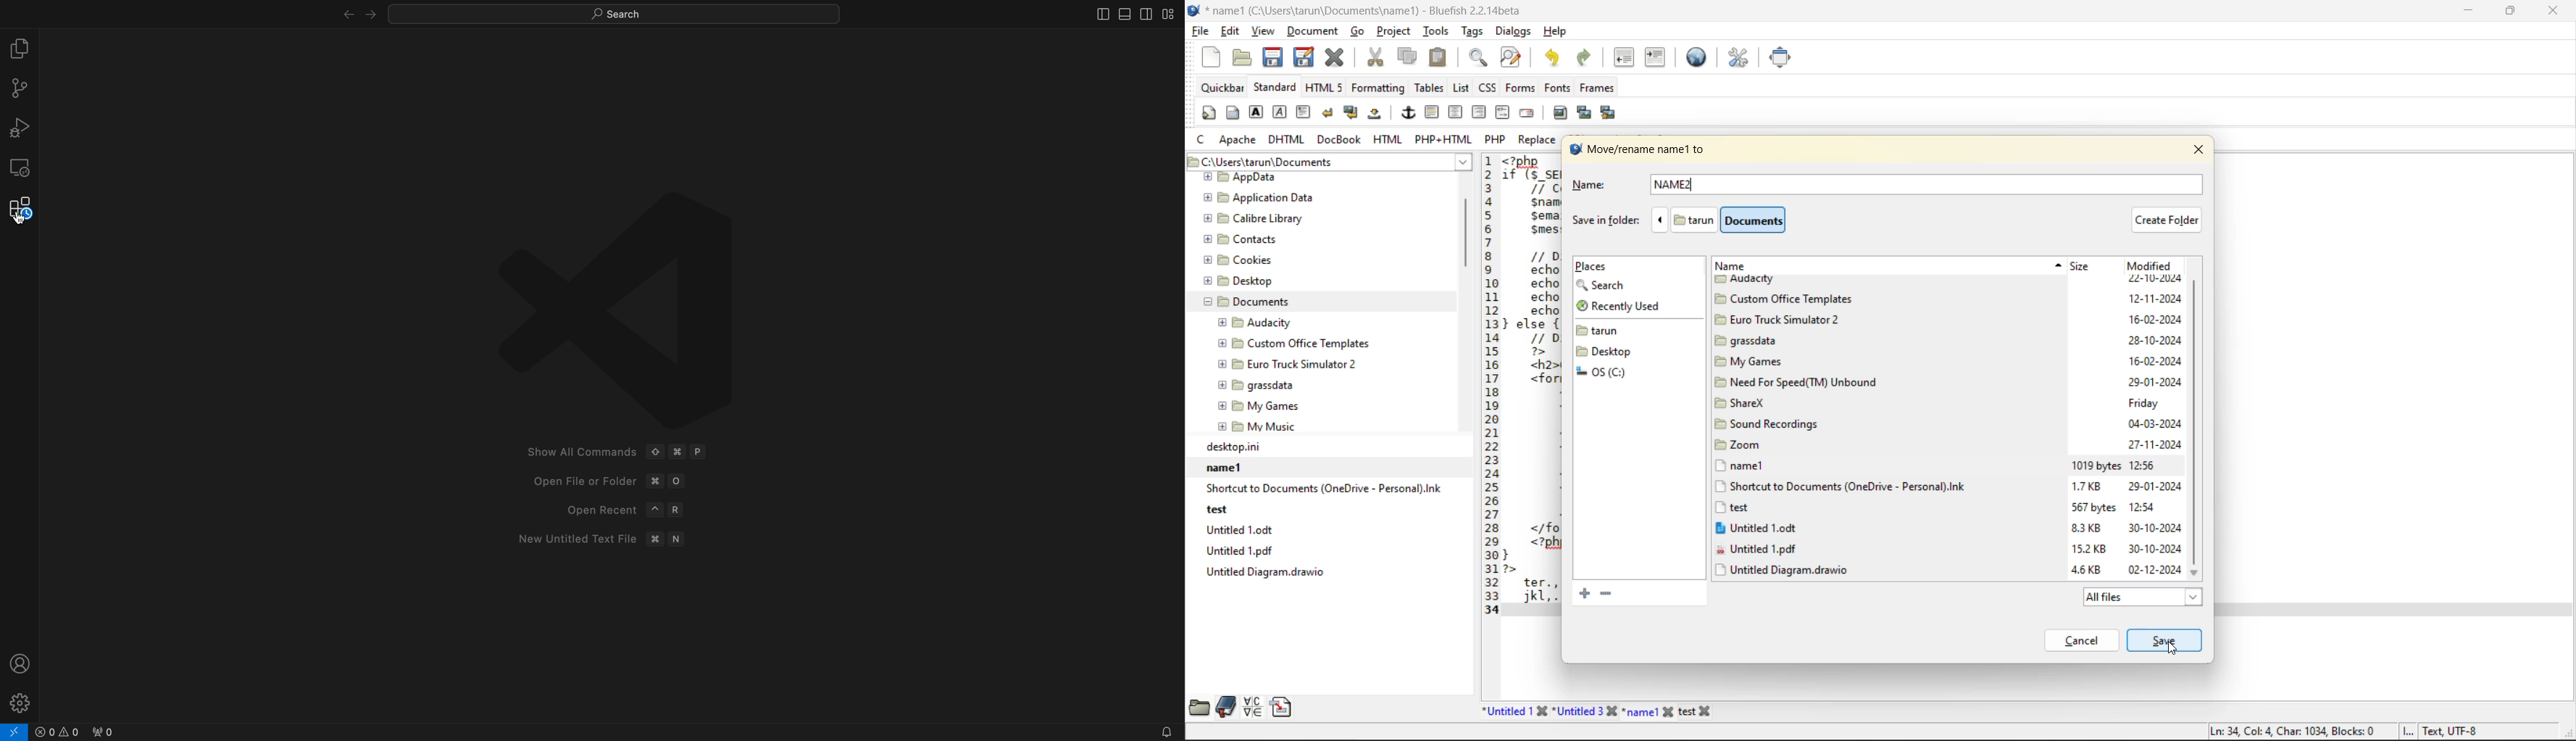 This screenshot has height=756, width=2576. What do you see at coordinates (1700, 57) in the screenshot?
I see `preview in browser` at bounding box center [1700, 57].